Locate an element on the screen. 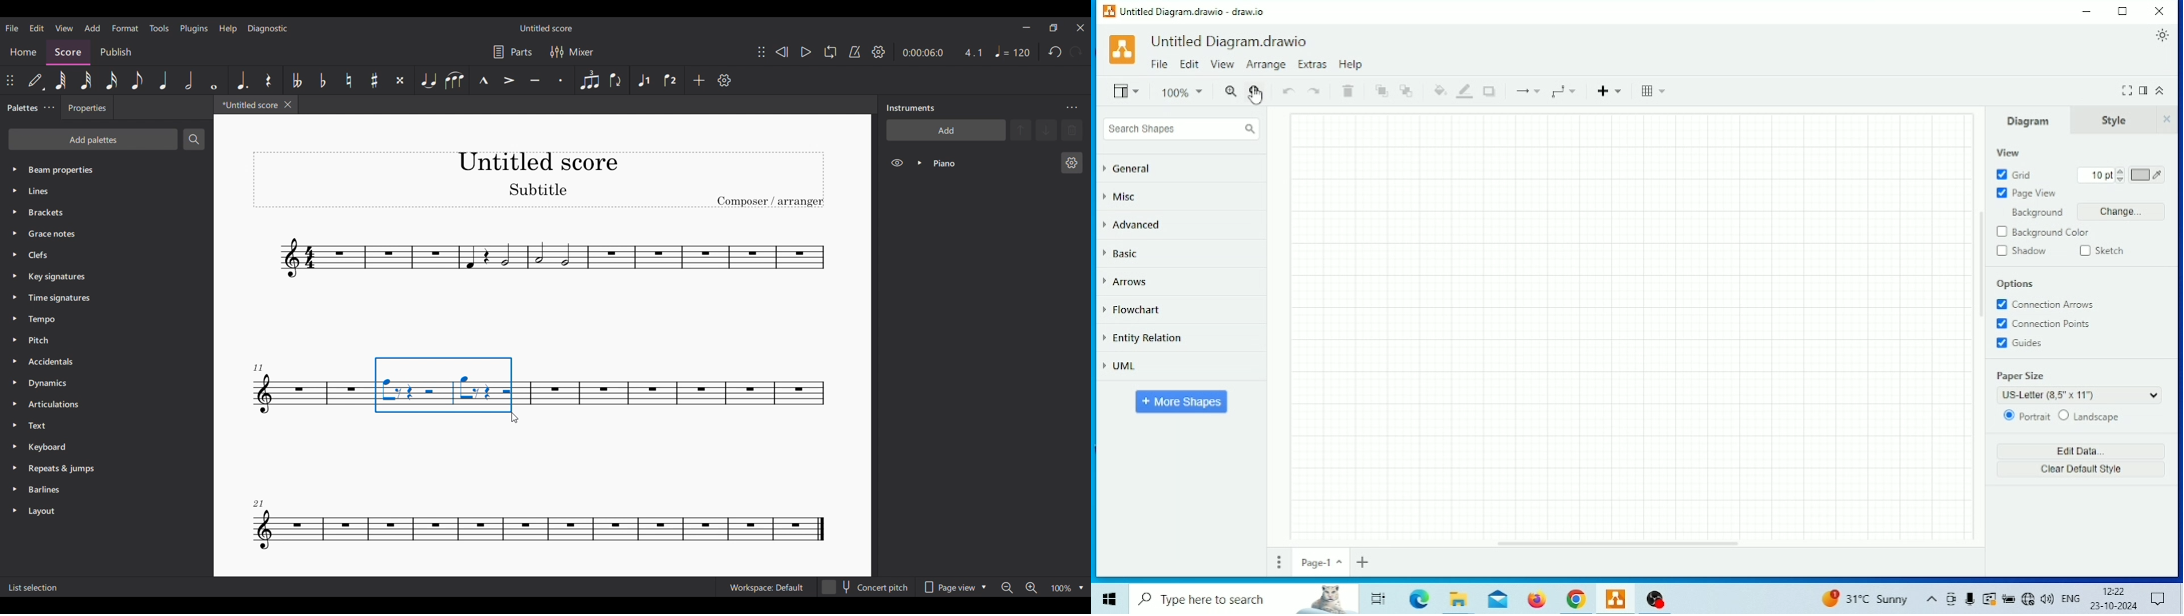 The width and height of the screenshot is (2184, 616). Meet Now is located at coordinates (1950, 599).